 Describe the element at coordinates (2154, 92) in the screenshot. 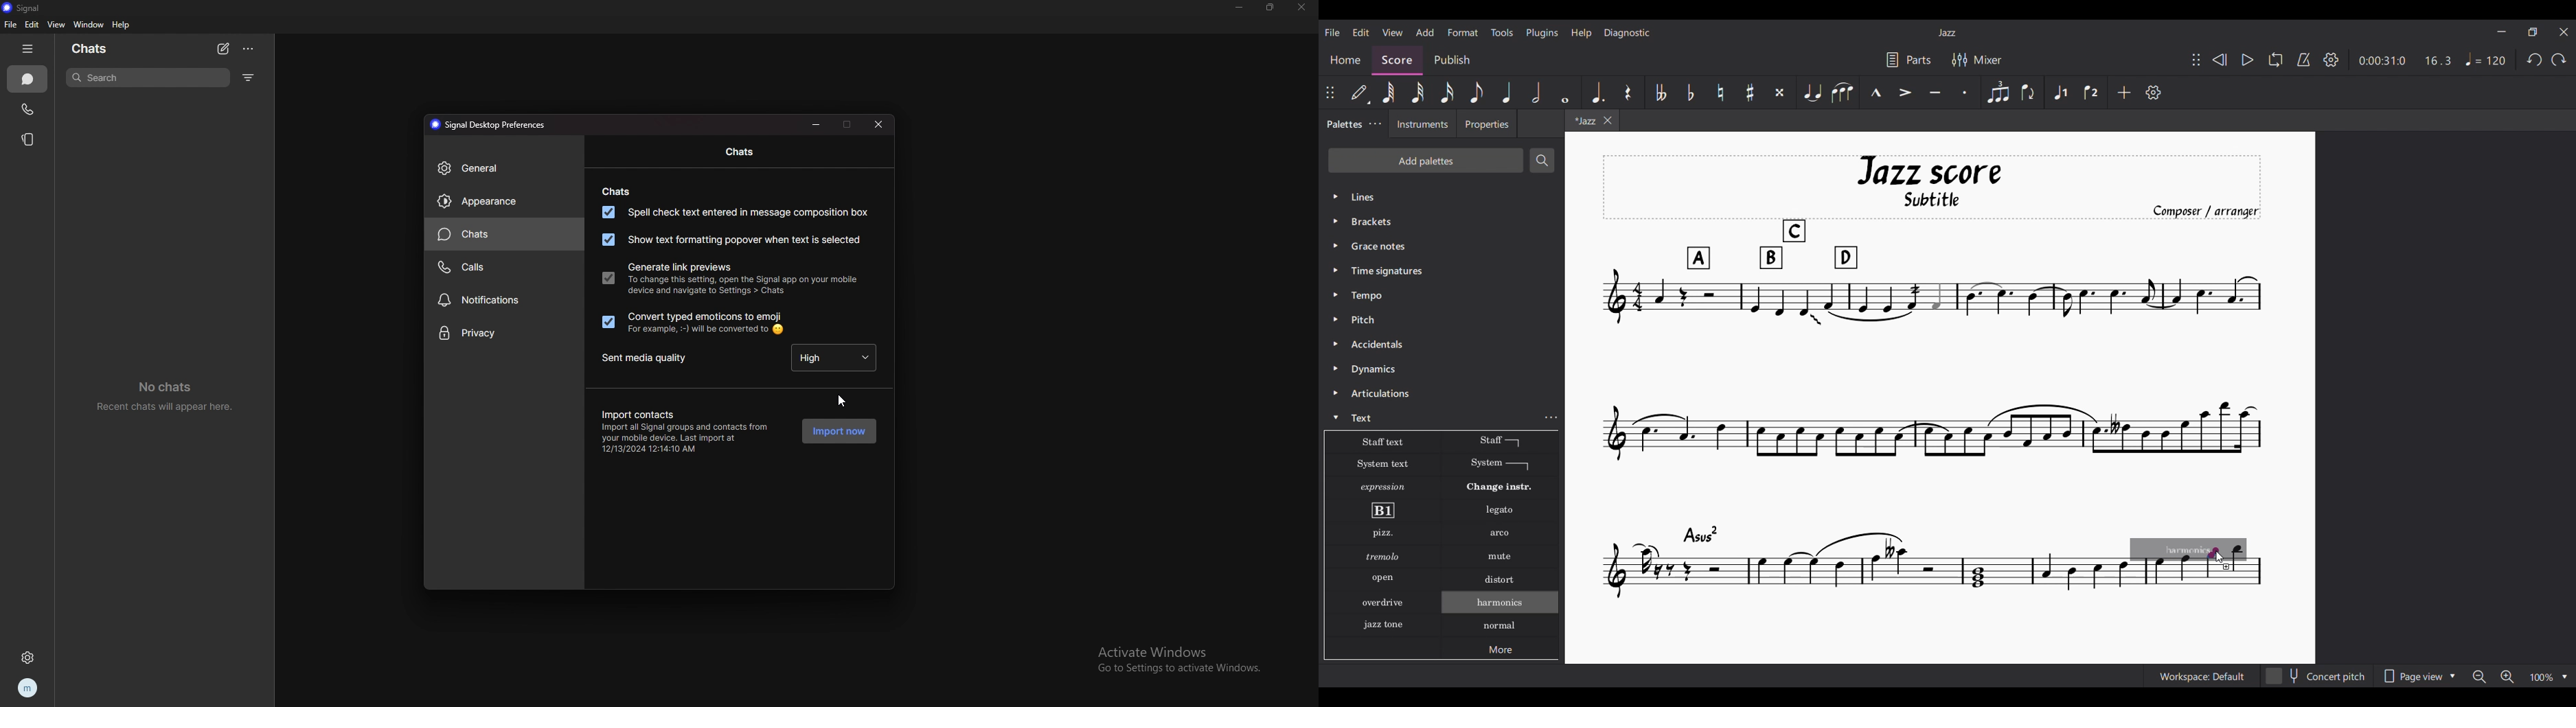

I see `Settings` at that location.